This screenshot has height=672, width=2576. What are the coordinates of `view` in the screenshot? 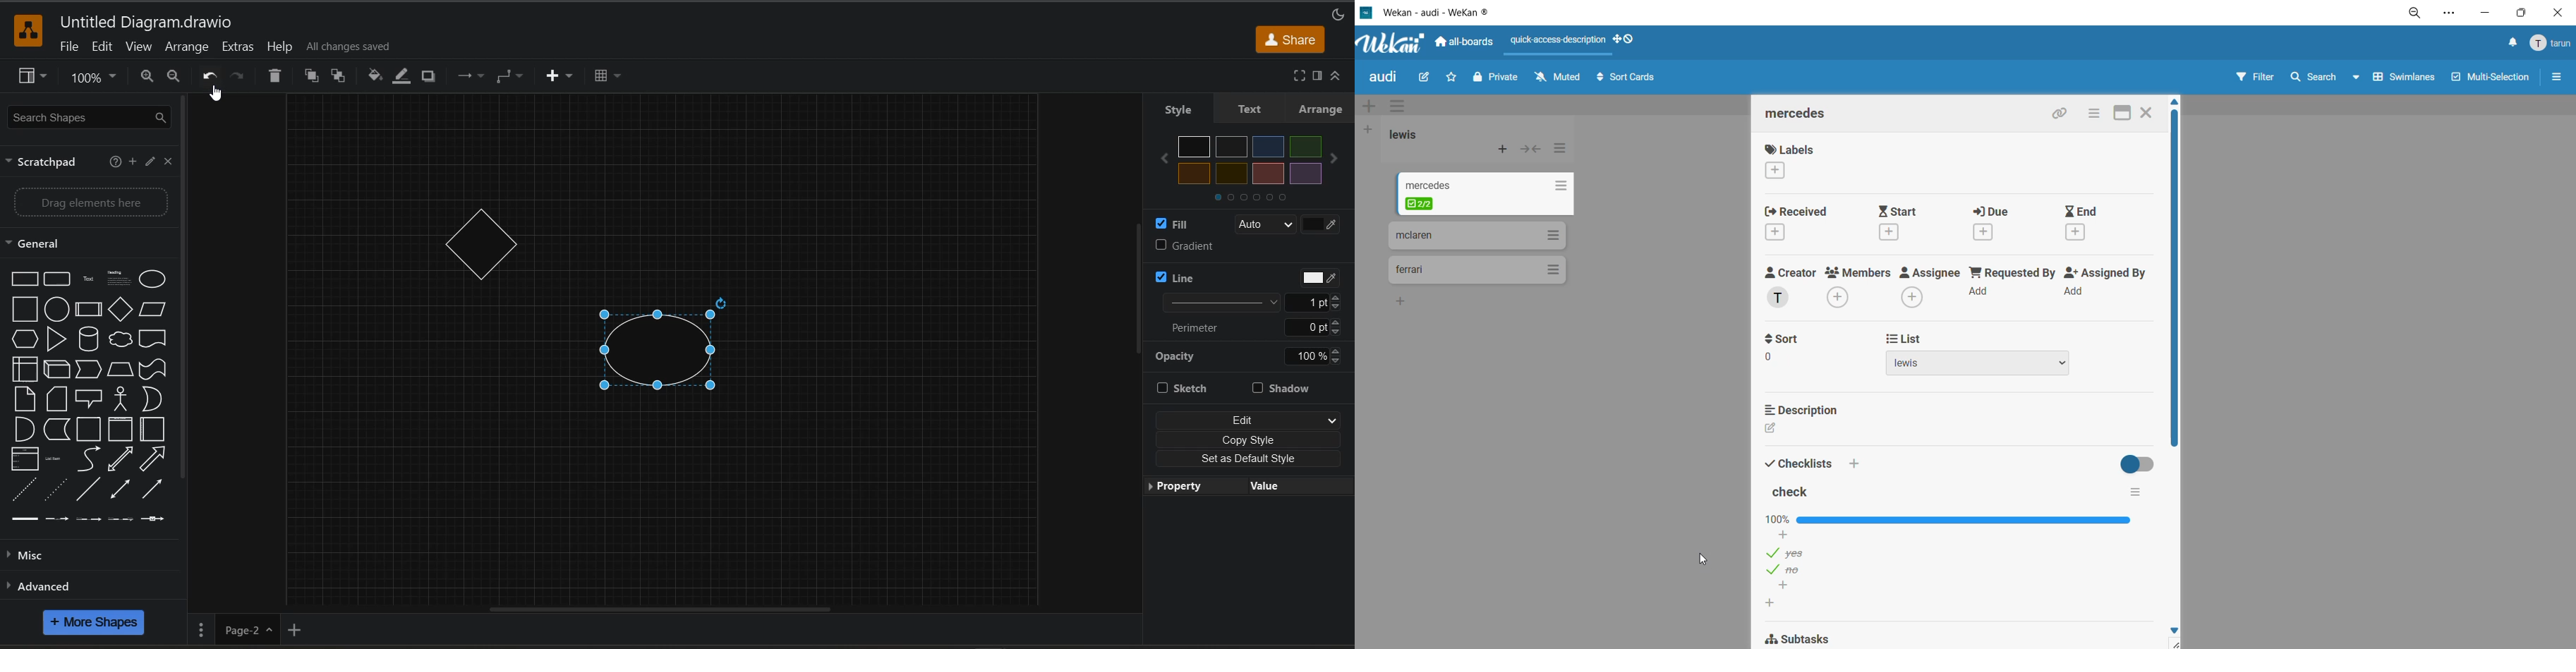 It's located at (138, 47).